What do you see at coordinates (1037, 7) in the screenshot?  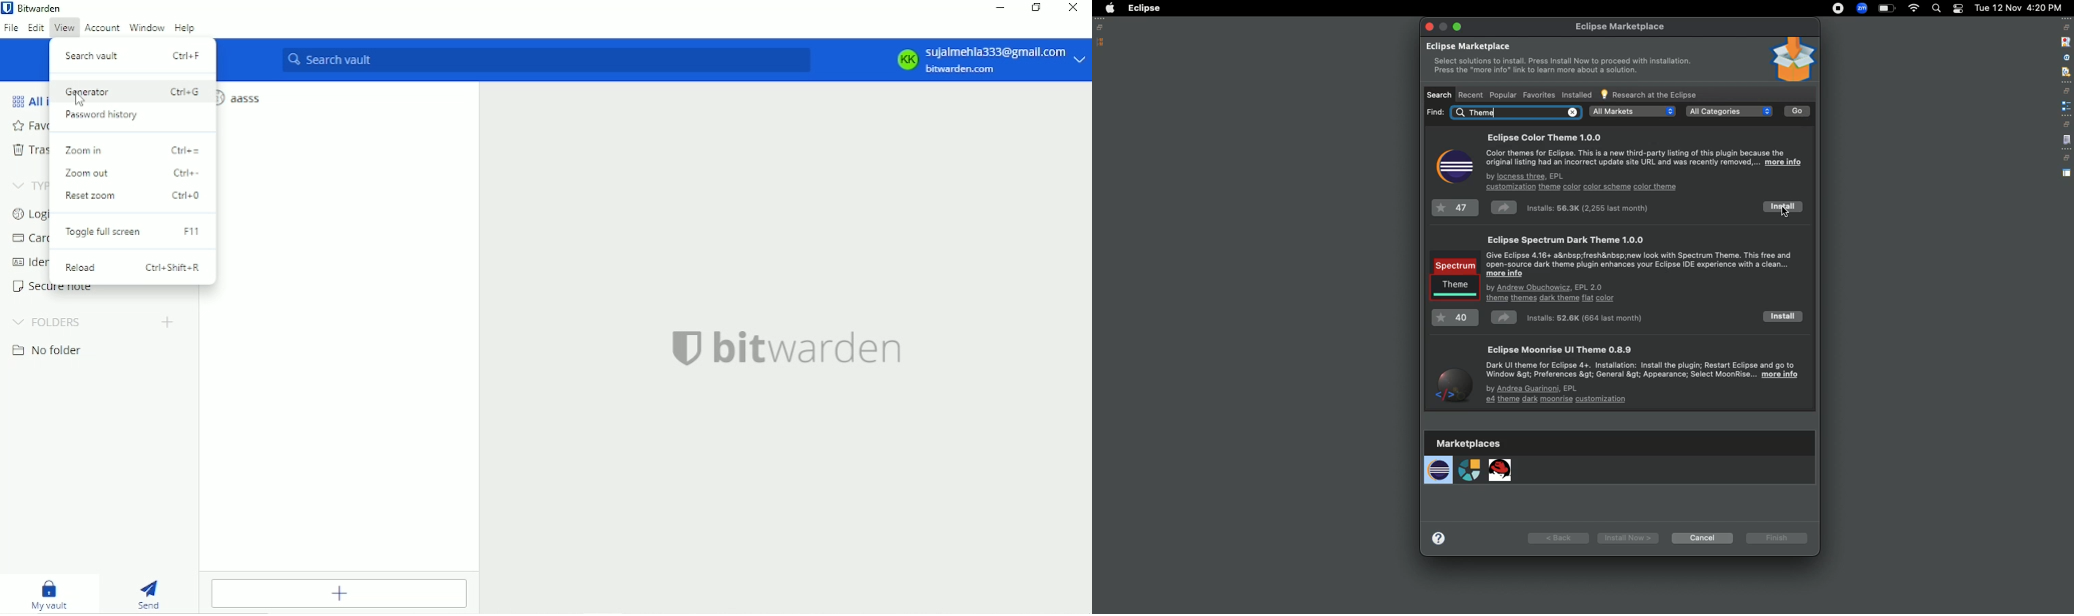 I see `Restore down` at bounding box center [1037, 7].